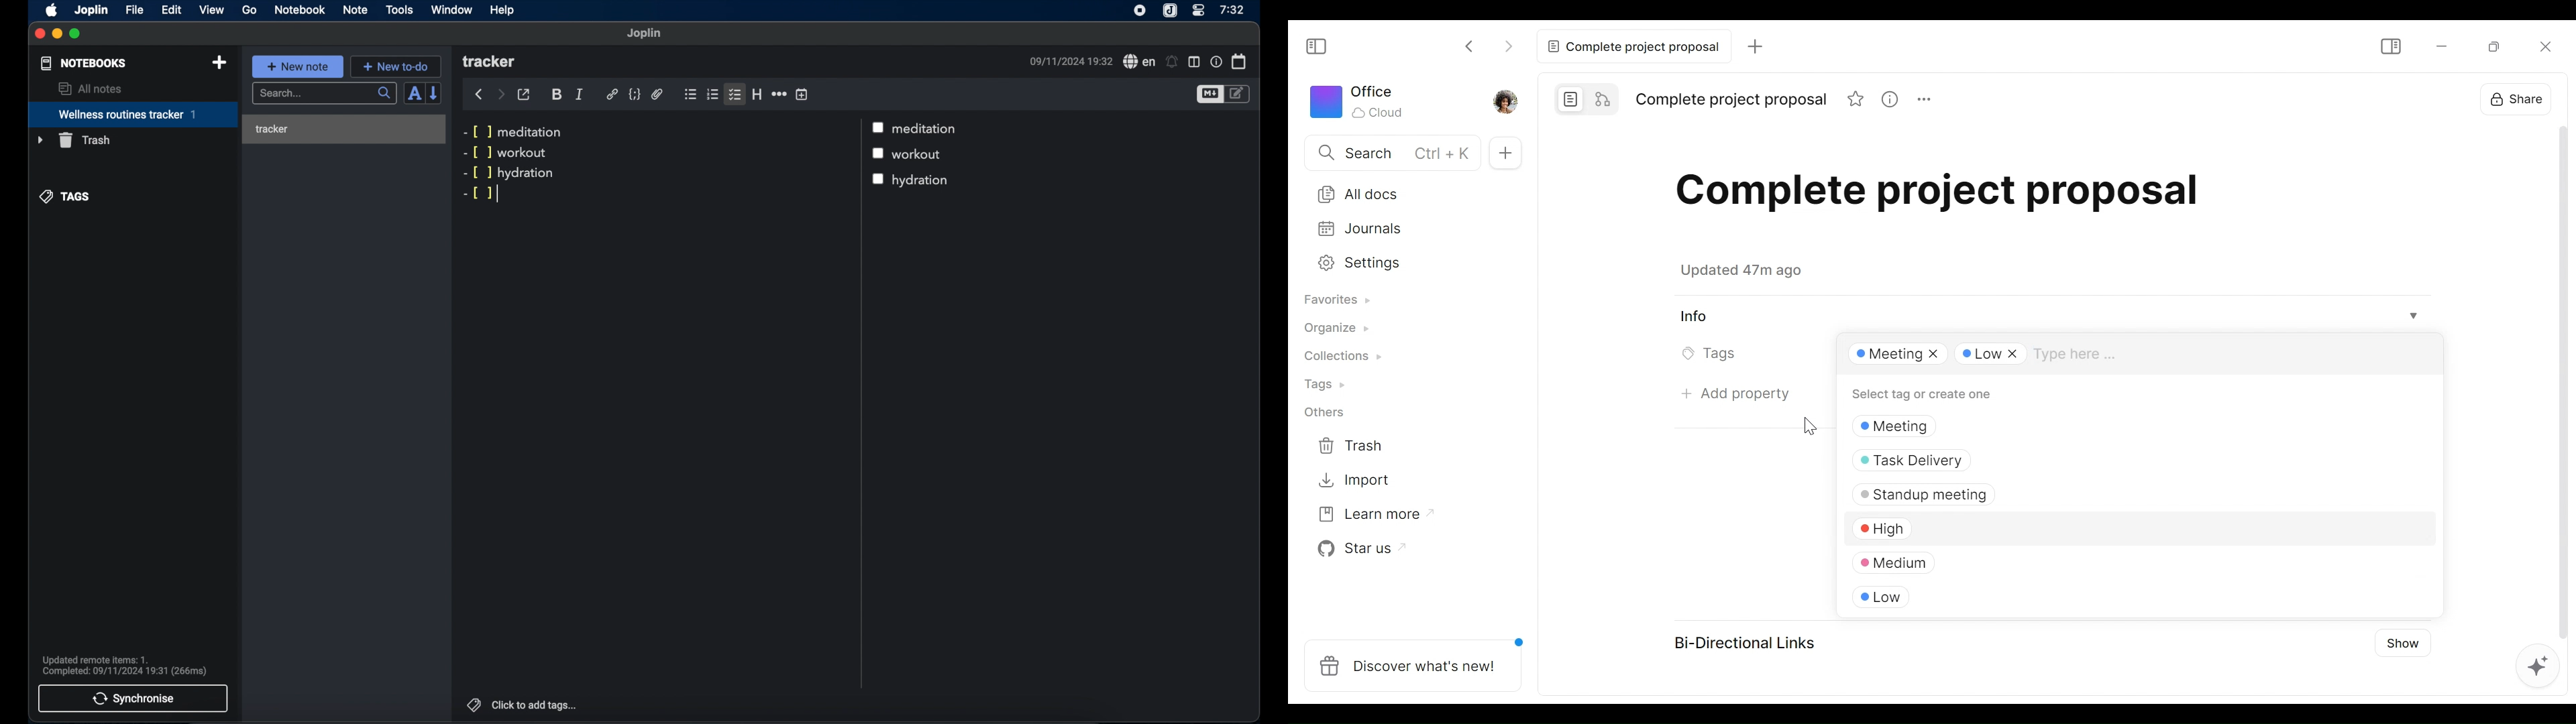 This screenshot has height=728, width=2576. I want to click on bulleted list, so click(690, 95).